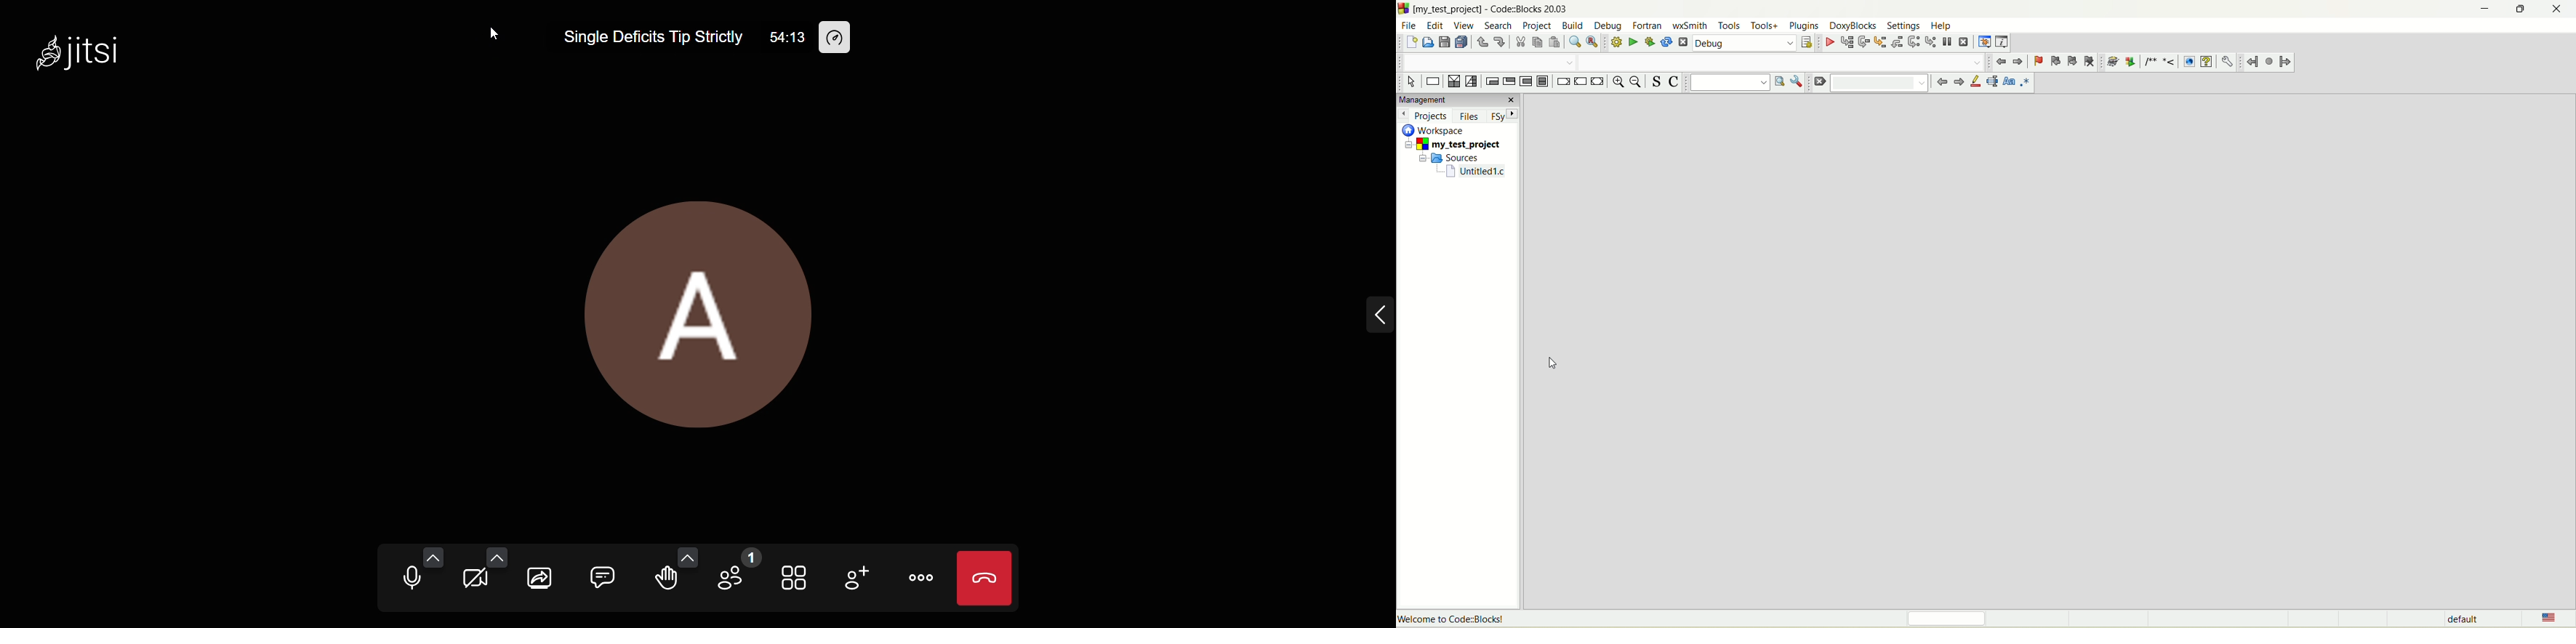 This screenshot has width=2576, height=644. Describe the element at coordinates (1895, 42) in the screenshot. I see `step out` at that location.